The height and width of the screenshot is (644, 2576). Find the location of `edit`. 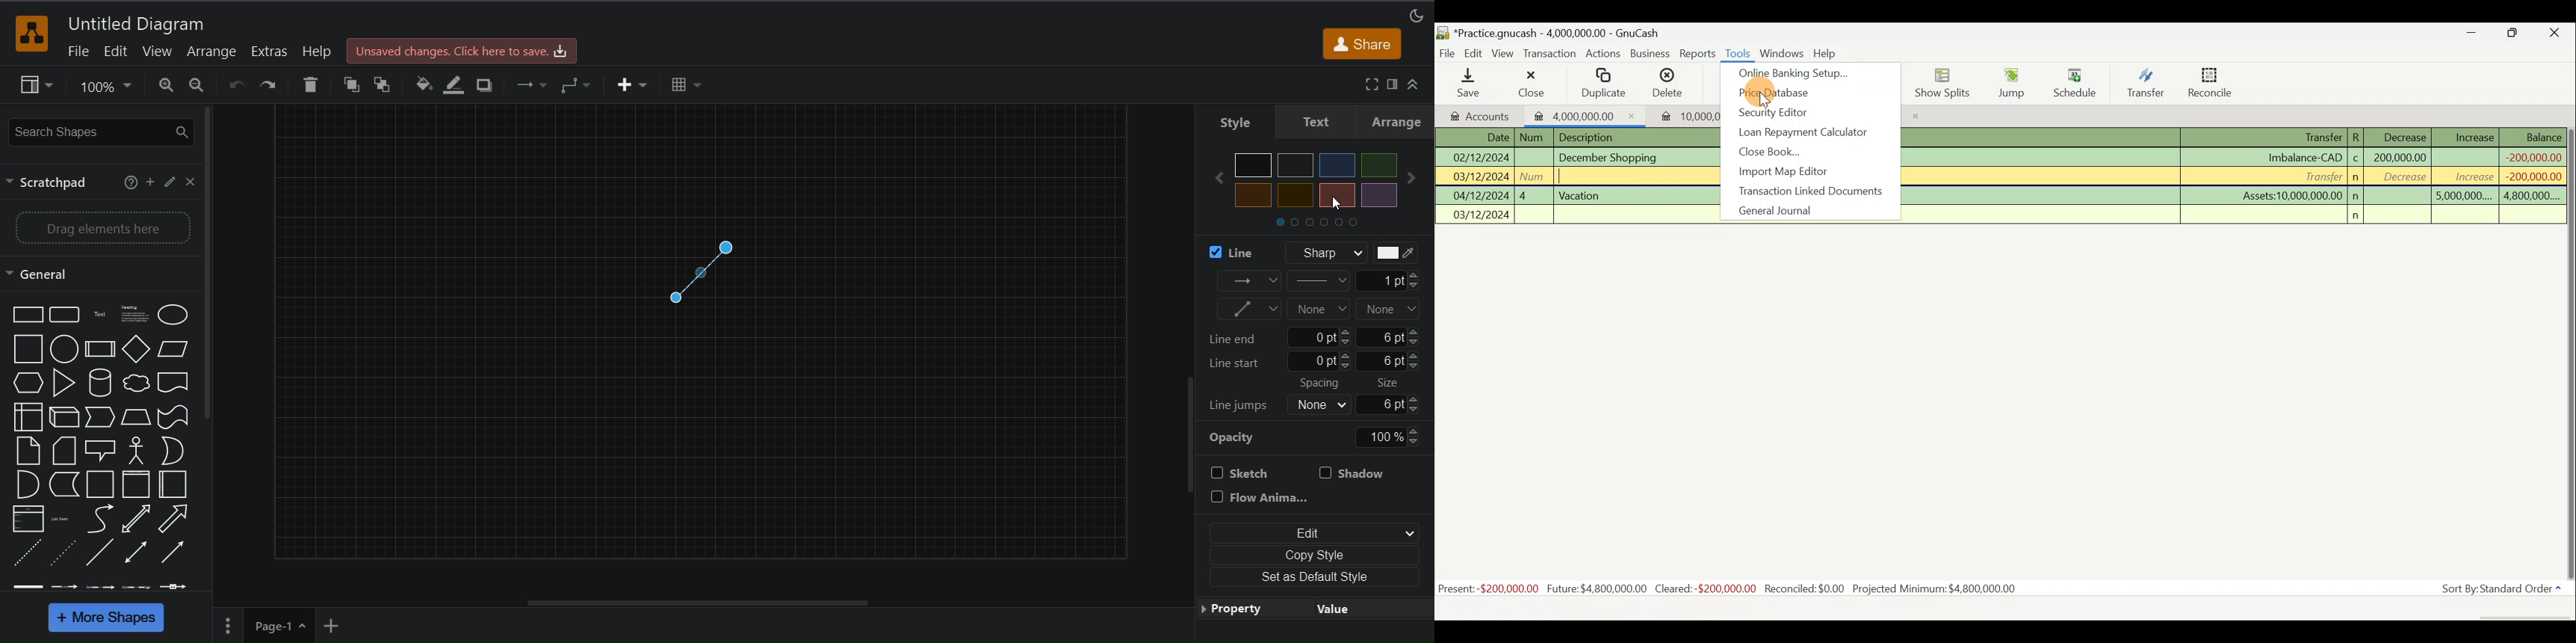

edit is located at coordinates (115, 53).